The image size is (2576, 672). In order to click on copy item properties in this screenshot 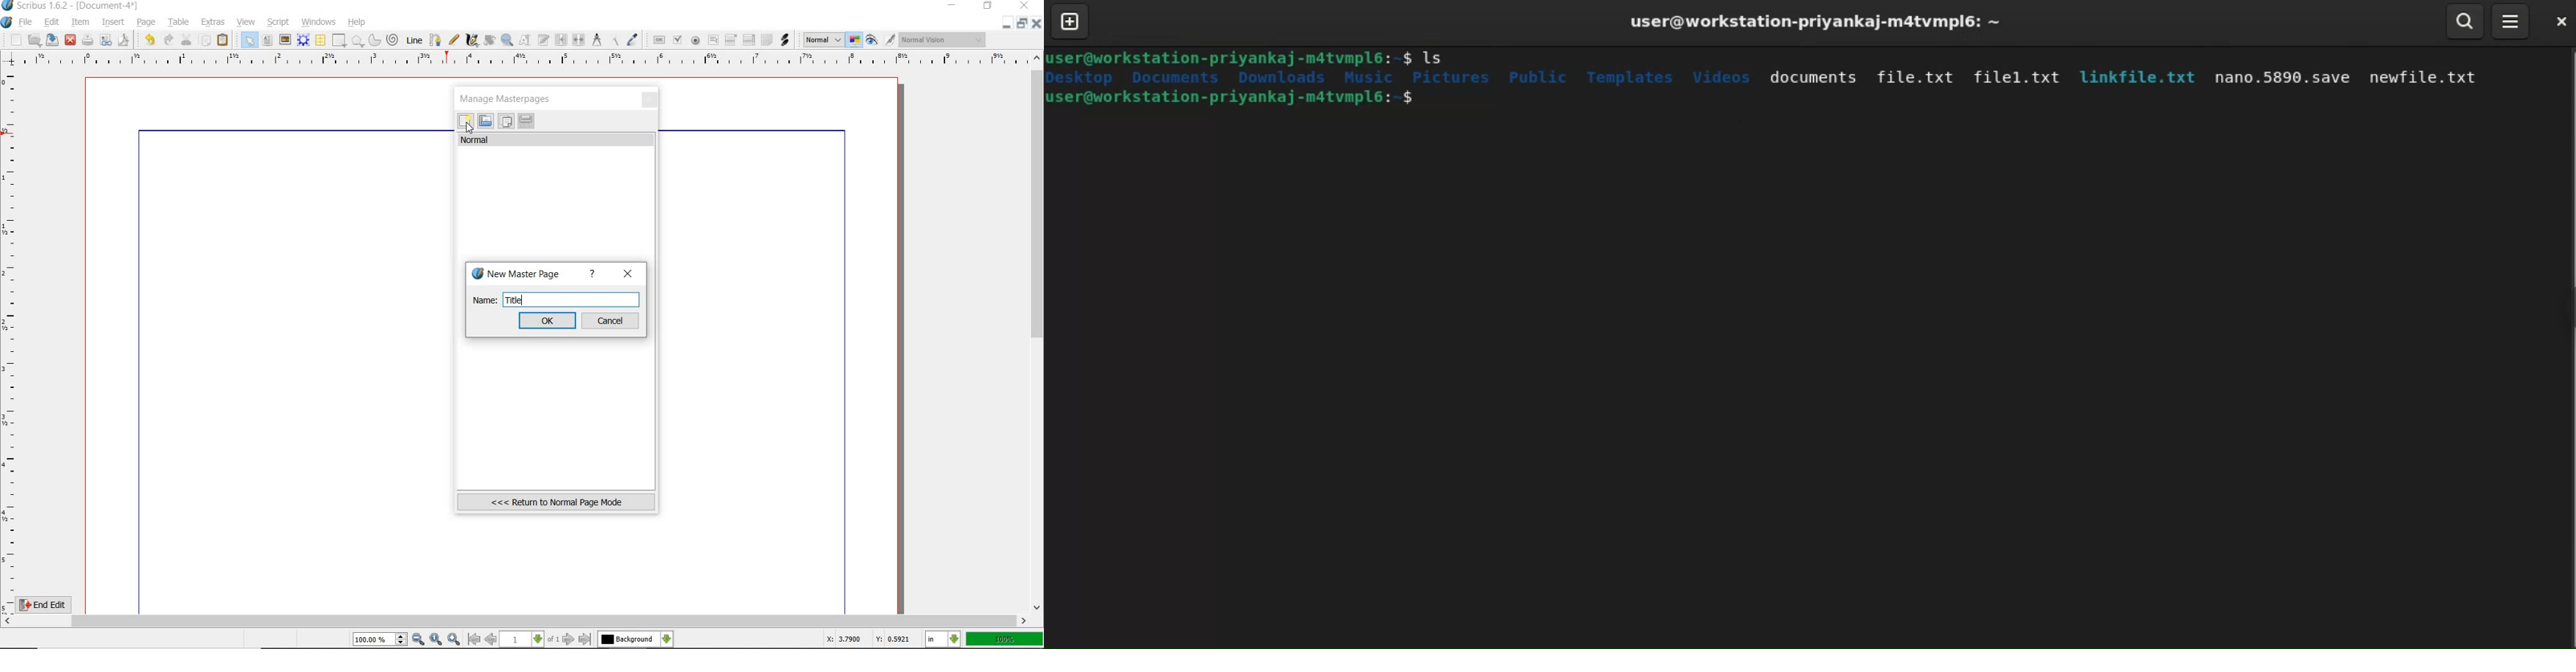, I will do `click(616, 39)`.